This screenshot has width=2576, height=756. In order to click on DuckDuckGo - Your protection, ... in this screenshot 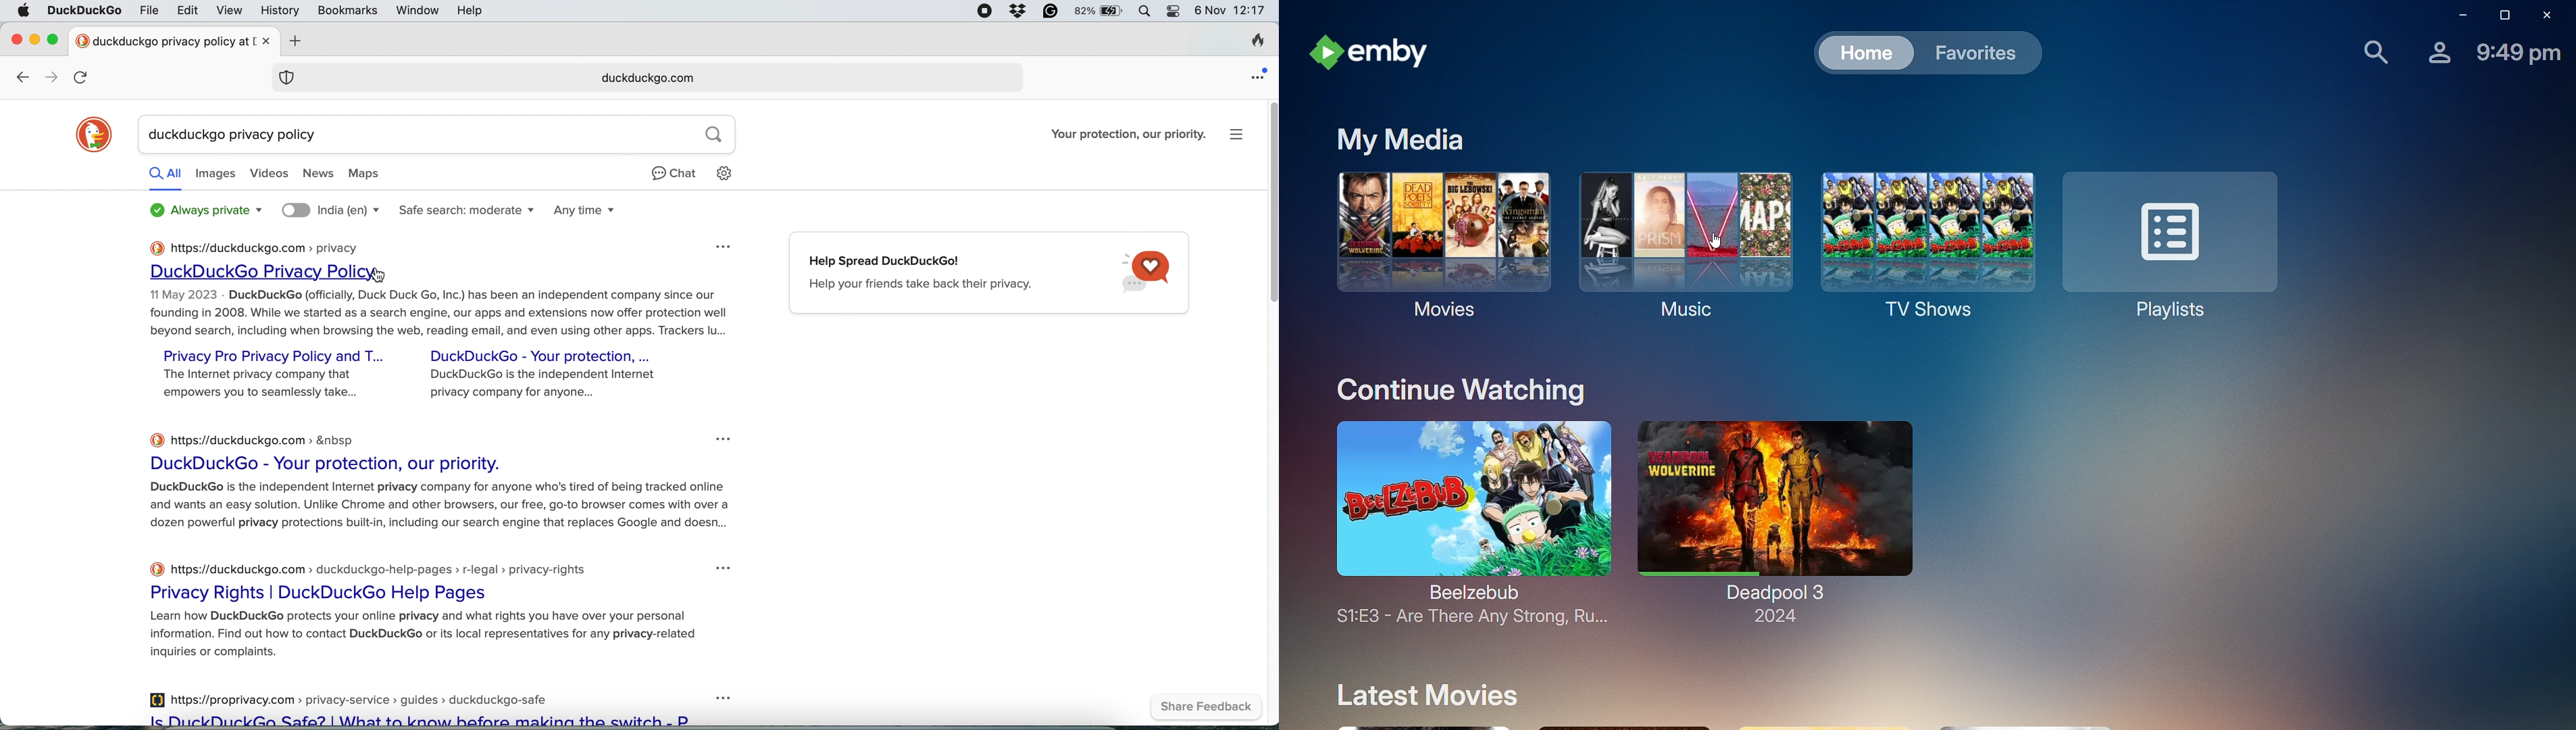, I will do `click(530, 354)`.